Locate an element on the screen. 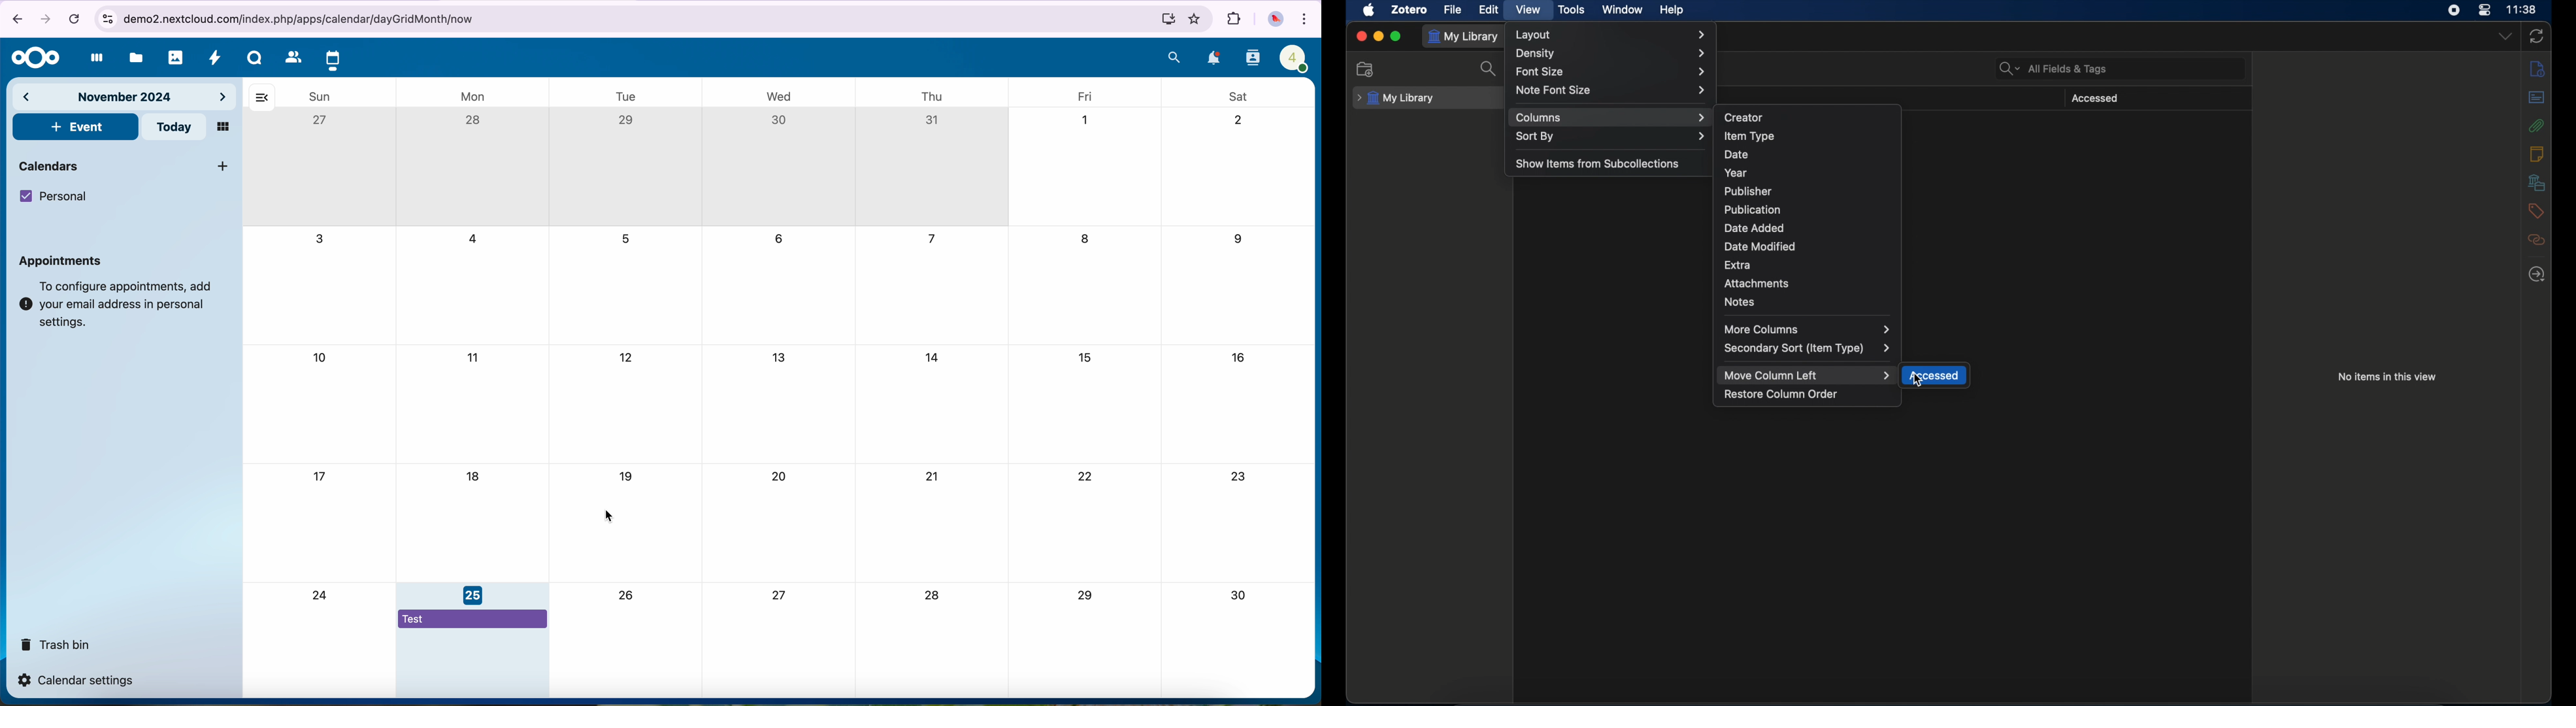  activity is located at coordinates (218, 58).